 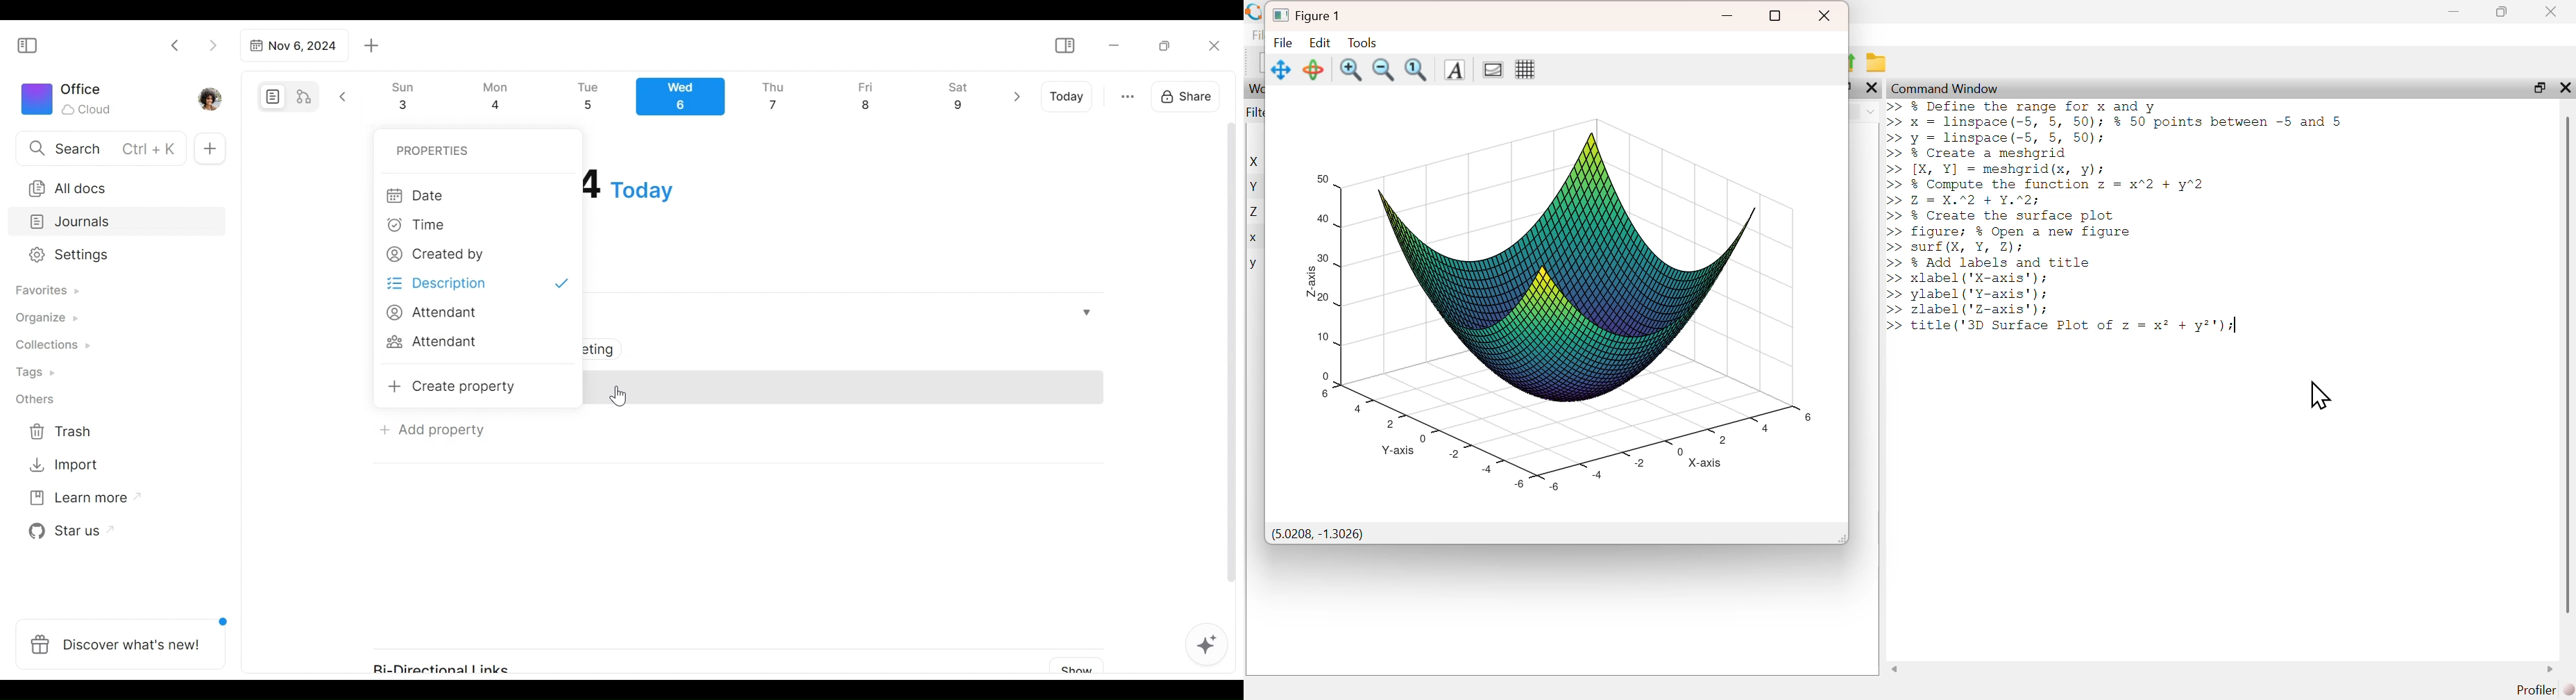 I want to click on (5.0208, -1.3026), so click(x=1318, y=535).